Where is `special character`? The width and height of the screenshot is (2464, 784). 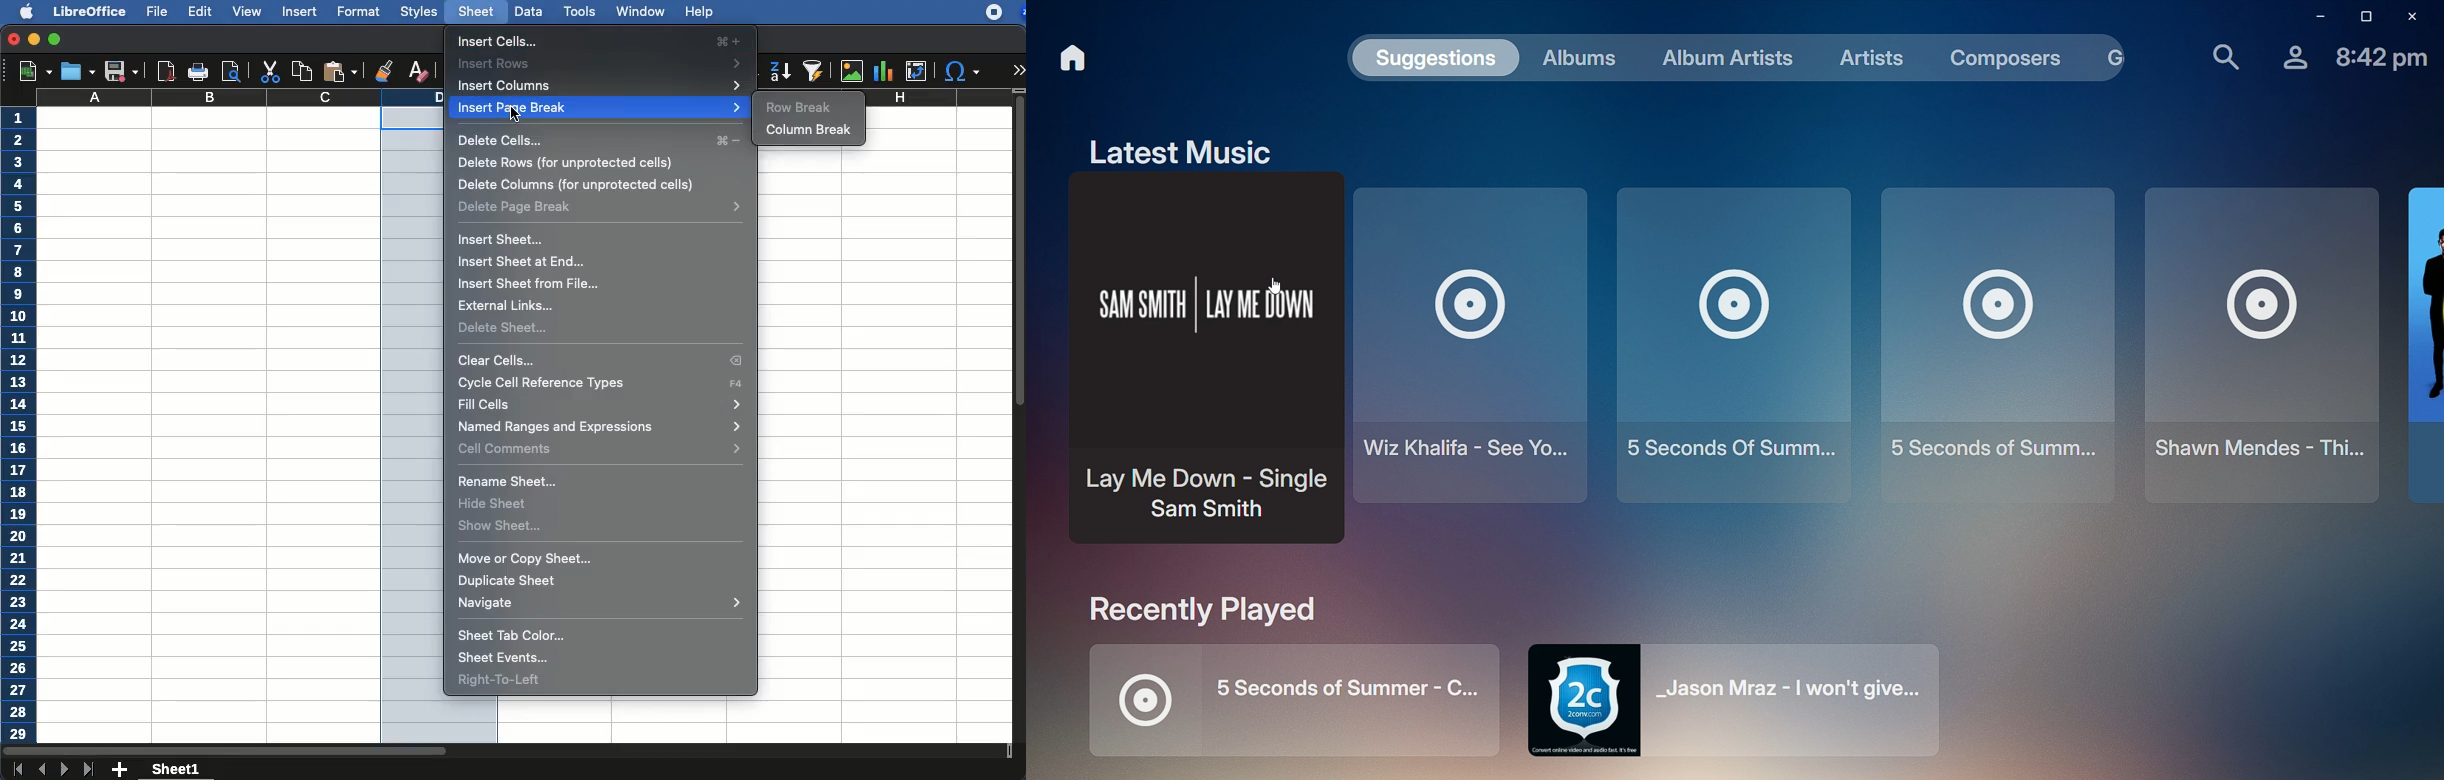 special character is located at coordinates (962, 73).